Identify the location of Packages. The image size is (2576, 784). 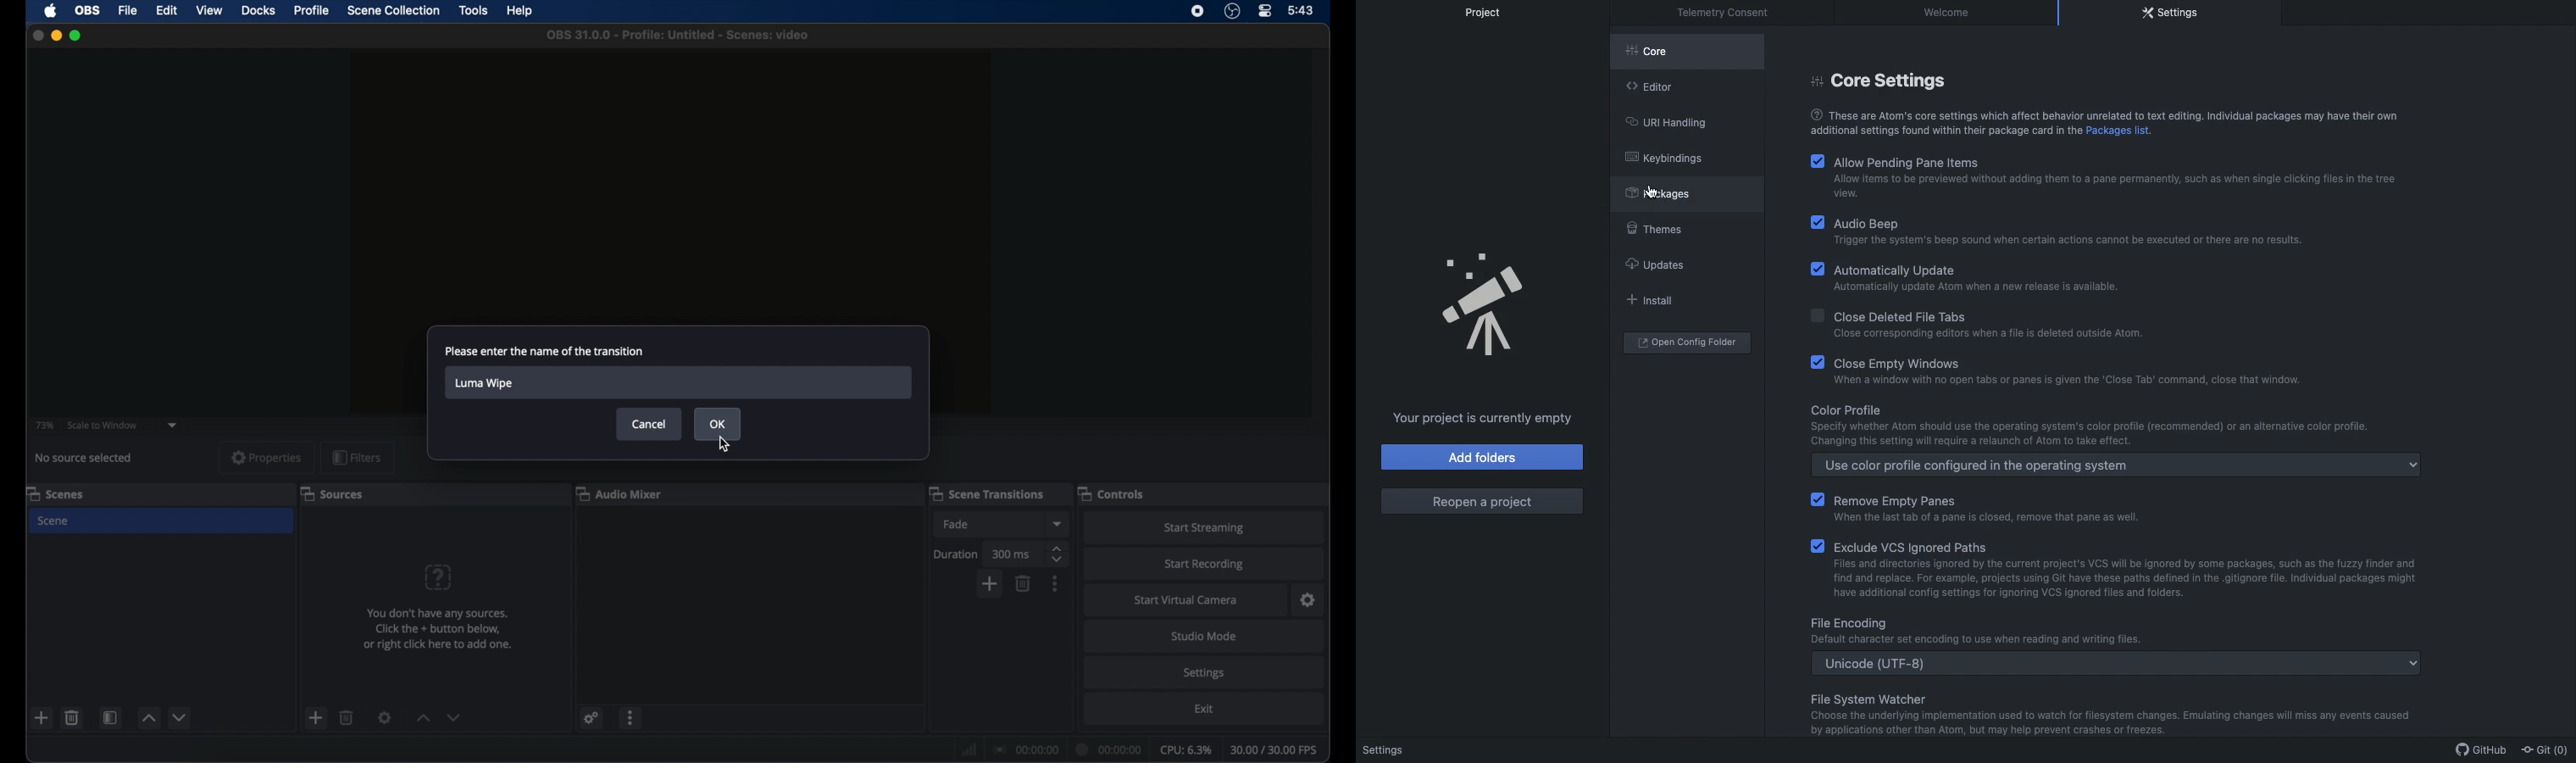
(1667, 192).